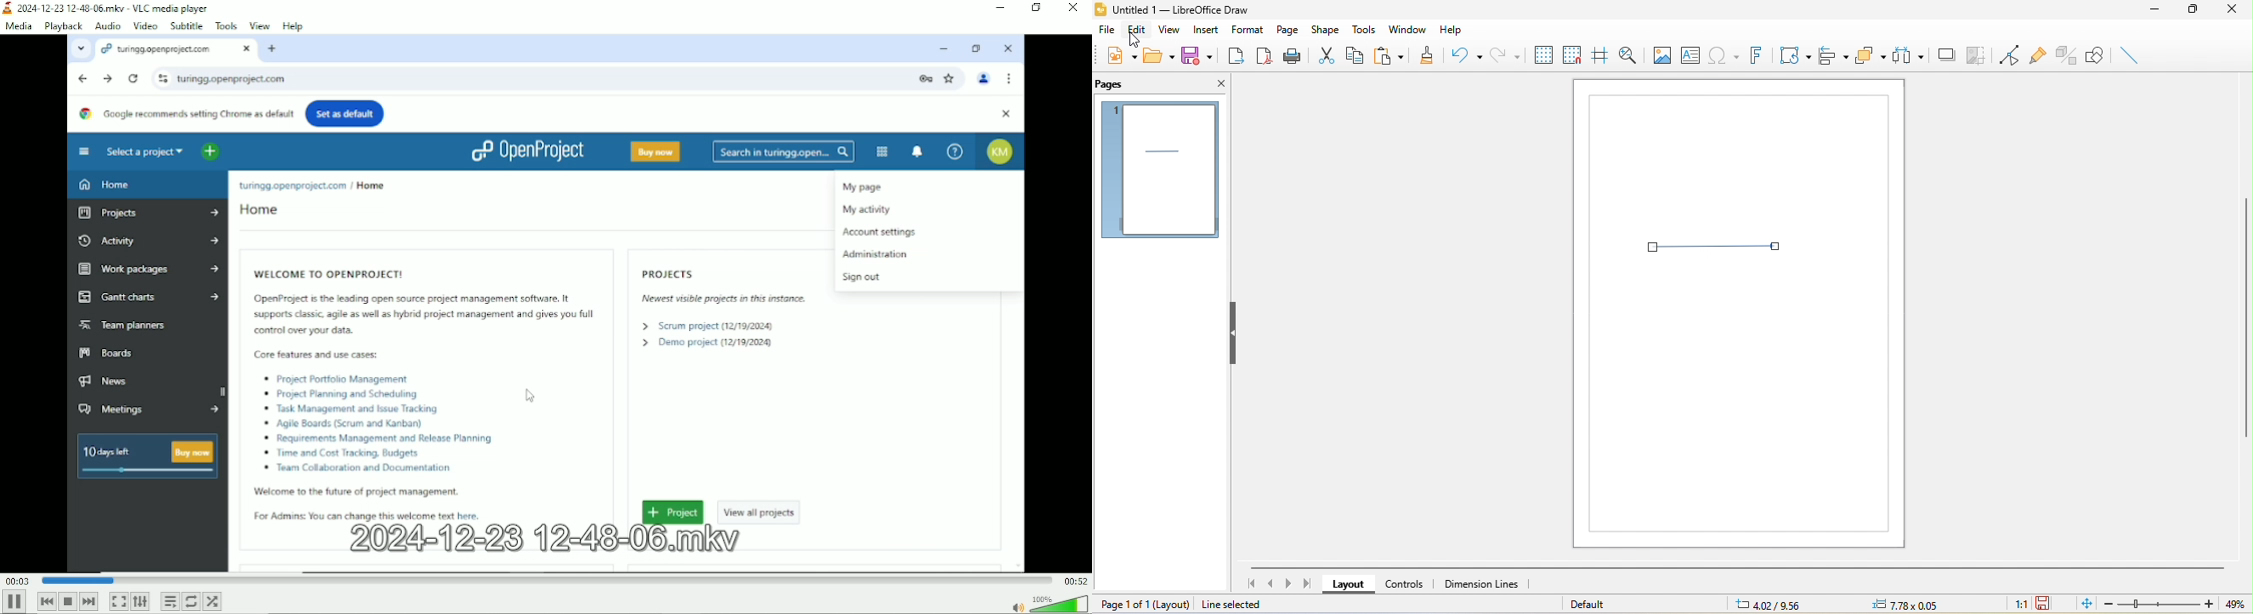 This screenshot has height=616, width=2268. What do you see at coordinates (259, 24) in the screenshot?
I see `View` at bounding box center [259, 24].